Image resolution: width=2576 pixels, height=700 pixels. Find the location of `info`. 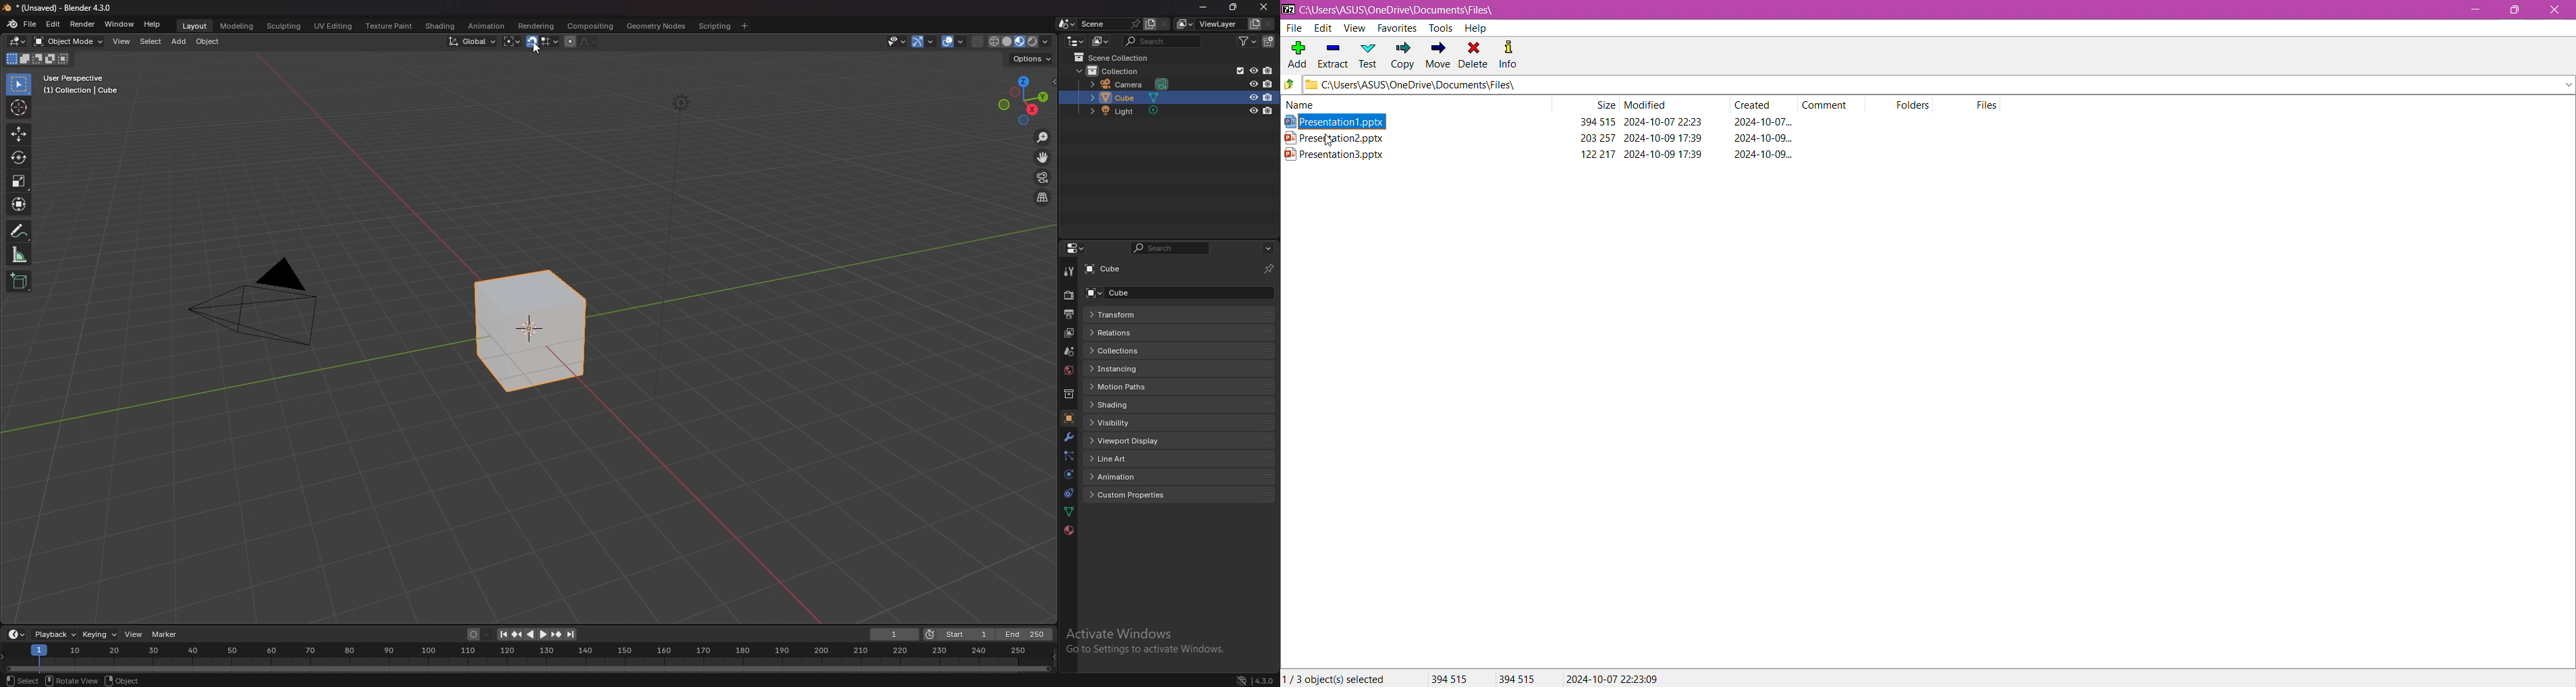

info is located at coordinates (81, 84).